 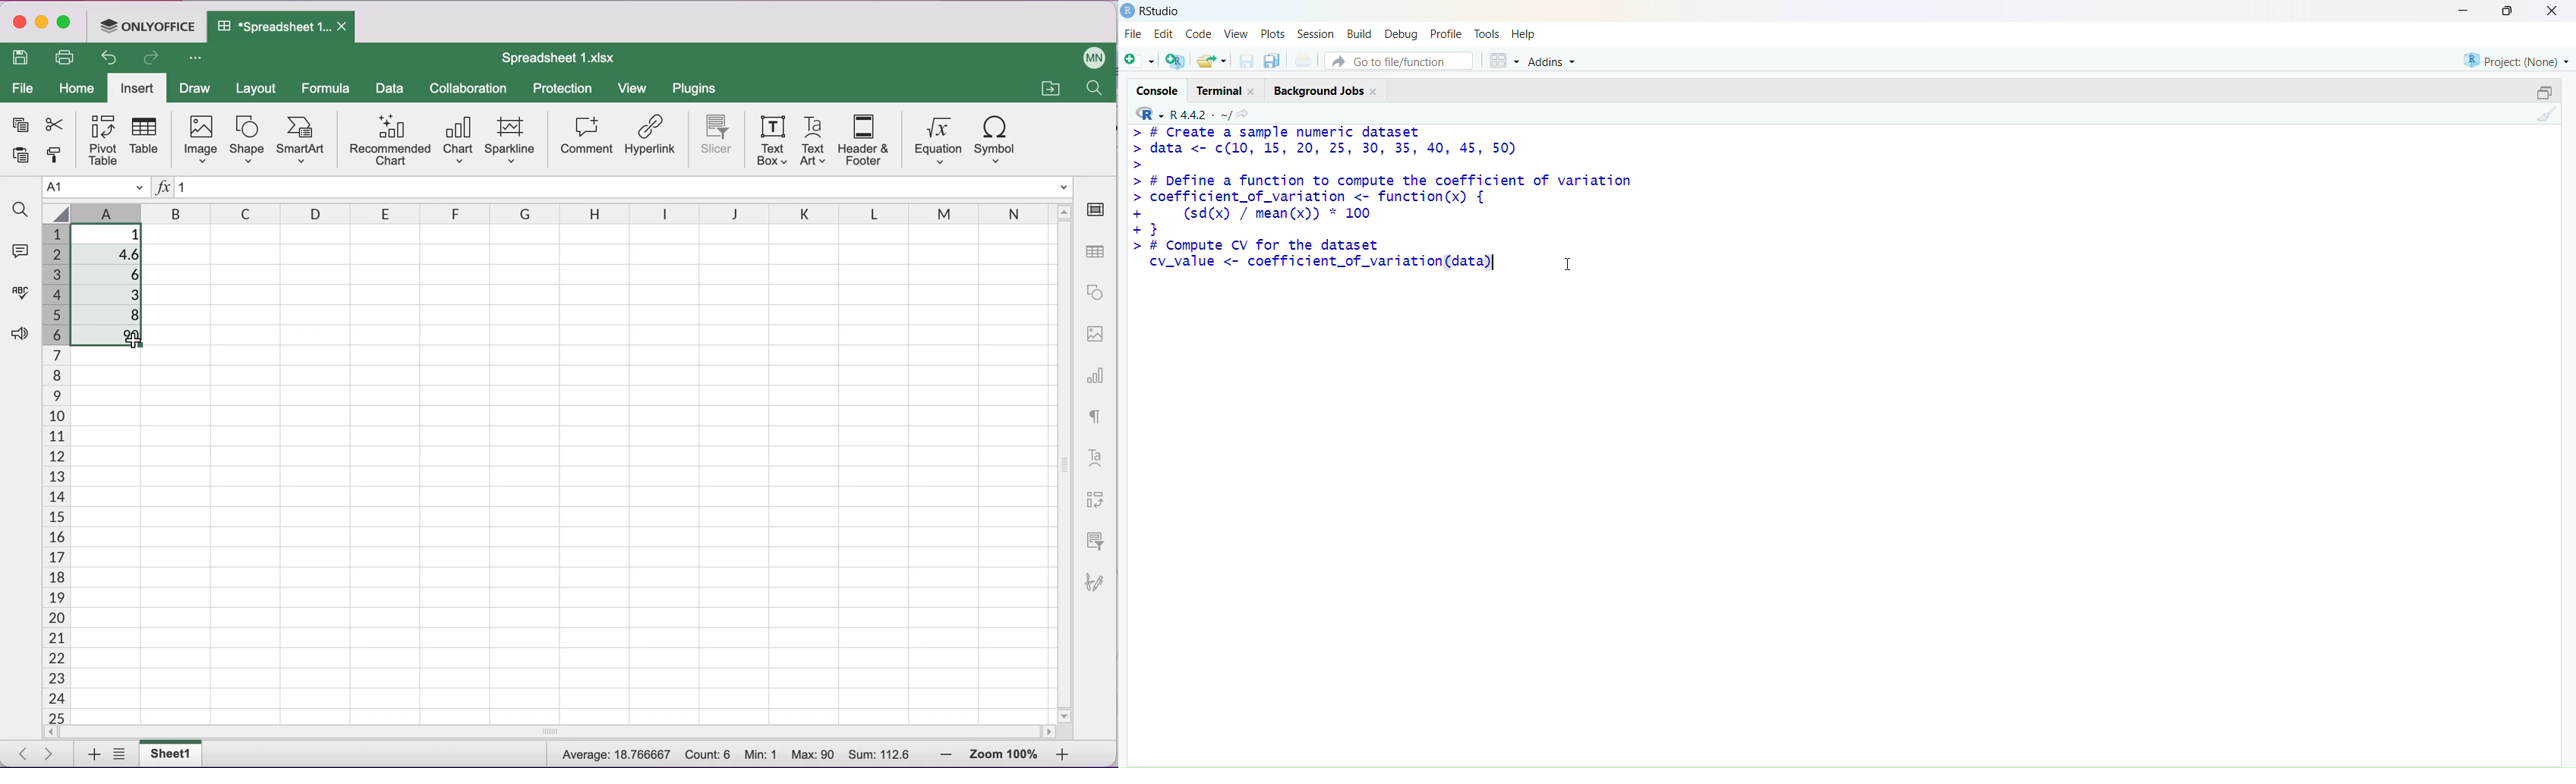 I want to click on sheet1, so click(x=172, y=754).